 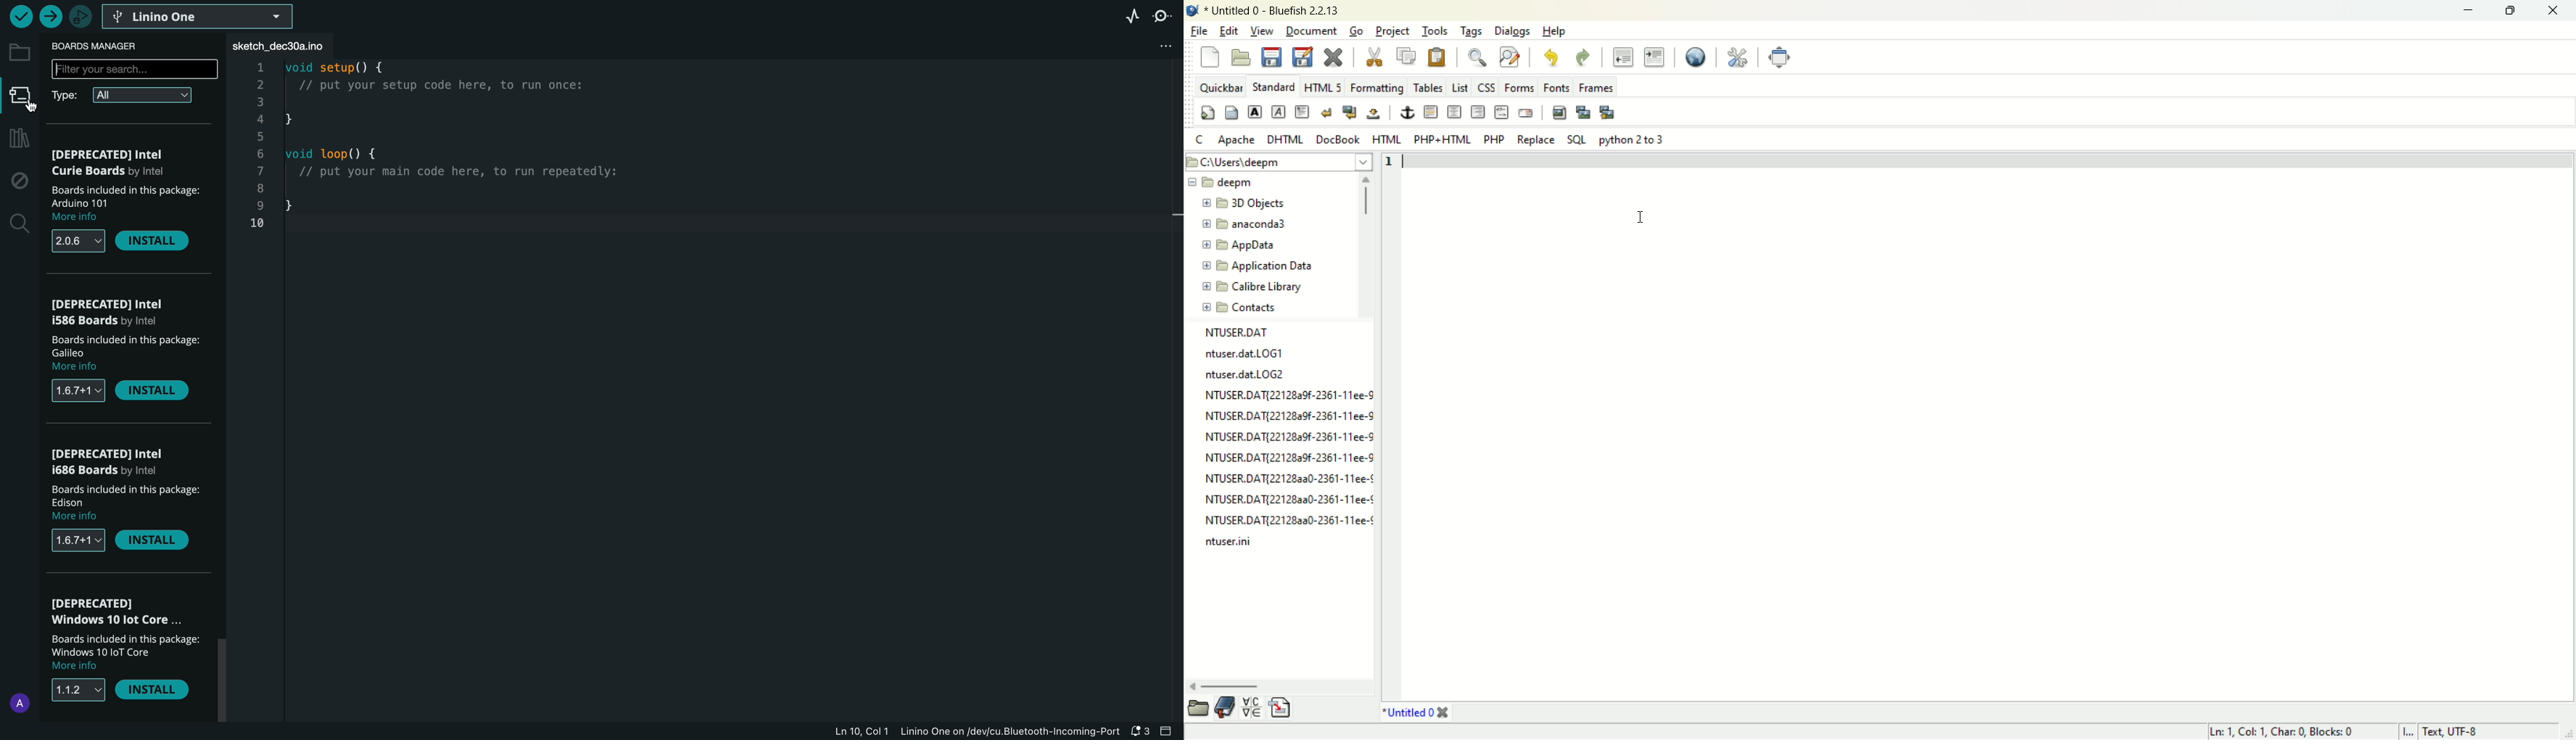 I want to click on strong, so click(x=1252, y=112).